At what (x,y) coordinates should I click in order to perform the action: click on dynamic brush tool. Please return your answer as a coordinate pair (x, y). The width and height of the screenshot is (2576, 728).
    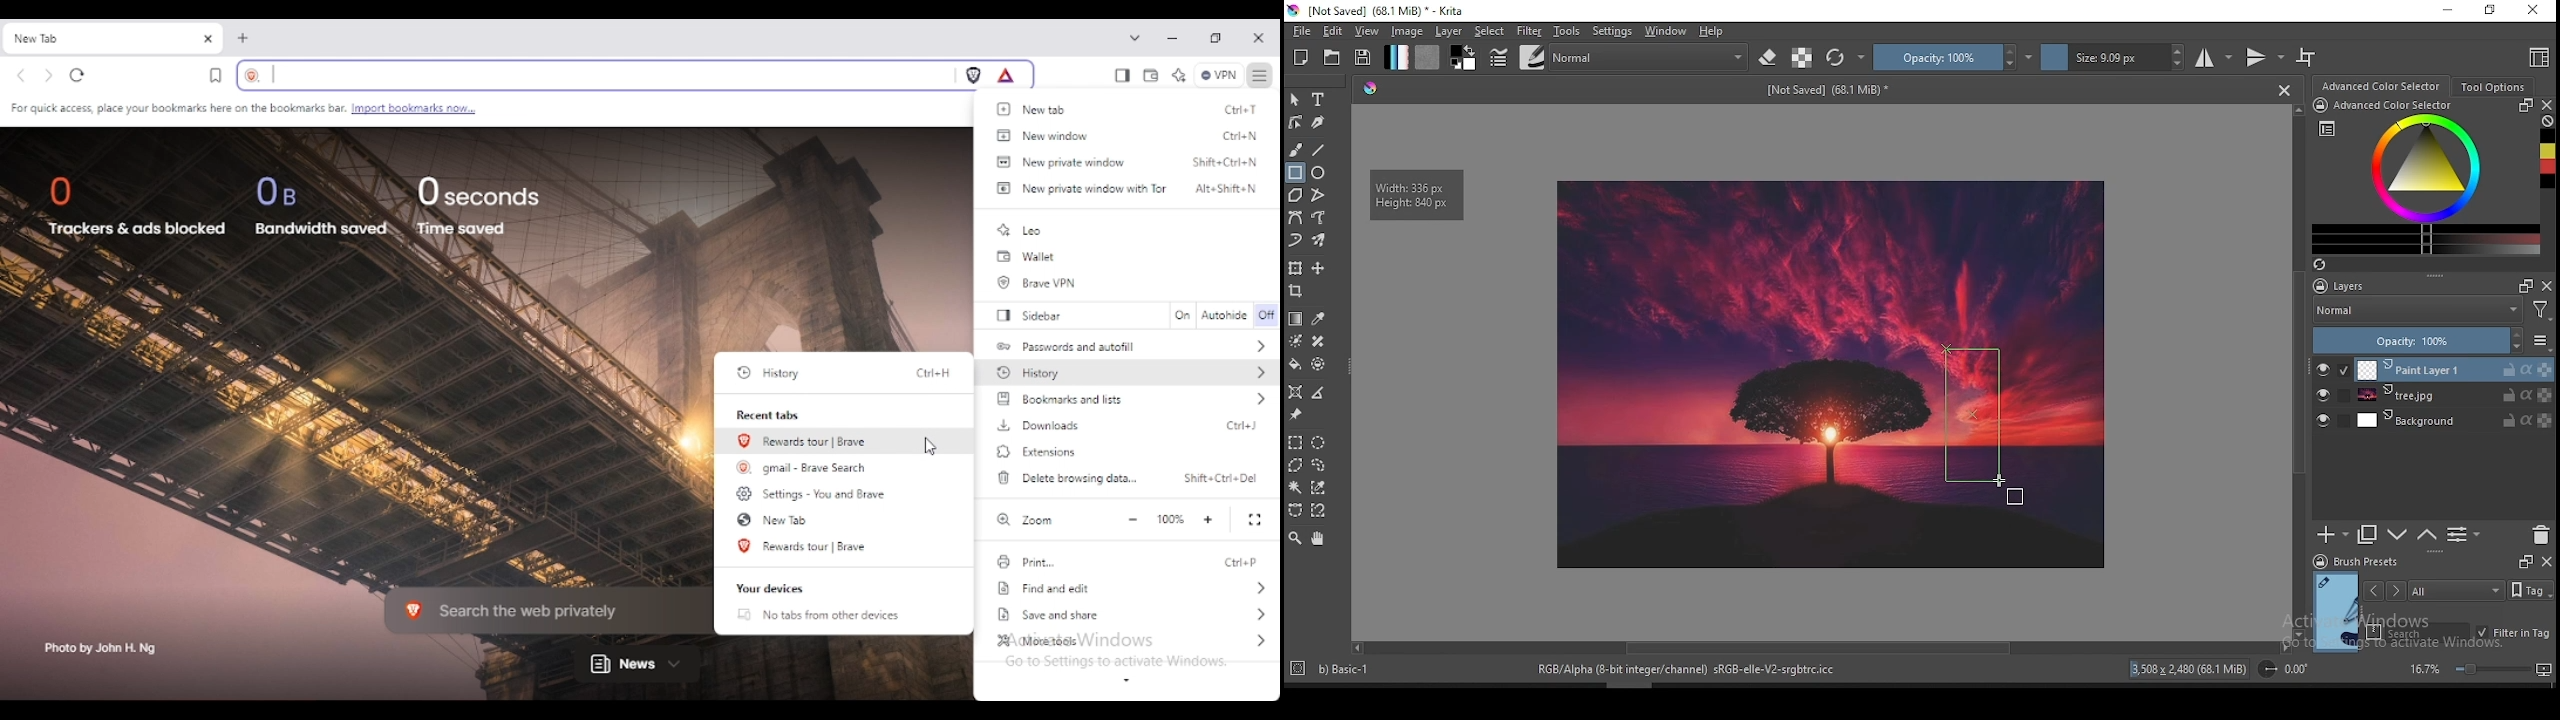
    Looking at the image, I should click on (1296, 239).